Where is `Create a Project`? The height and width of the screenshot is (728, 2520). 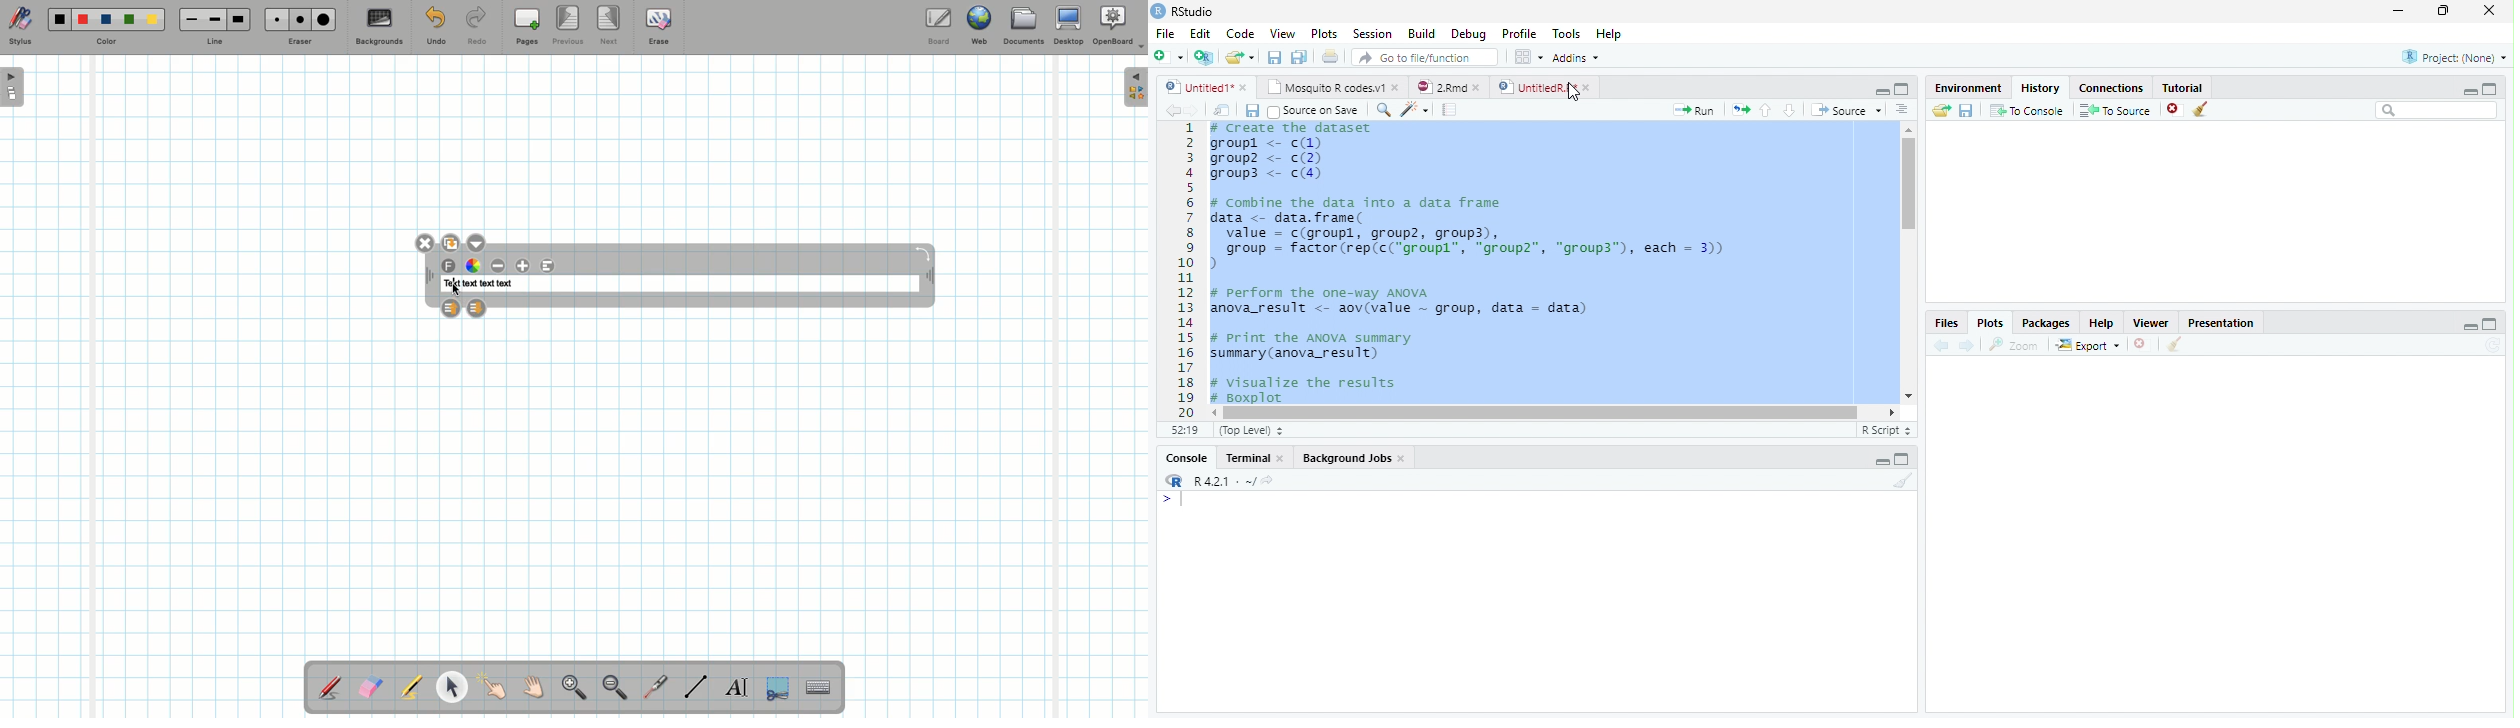 Create a Project is located at coordinates (1204, 57).